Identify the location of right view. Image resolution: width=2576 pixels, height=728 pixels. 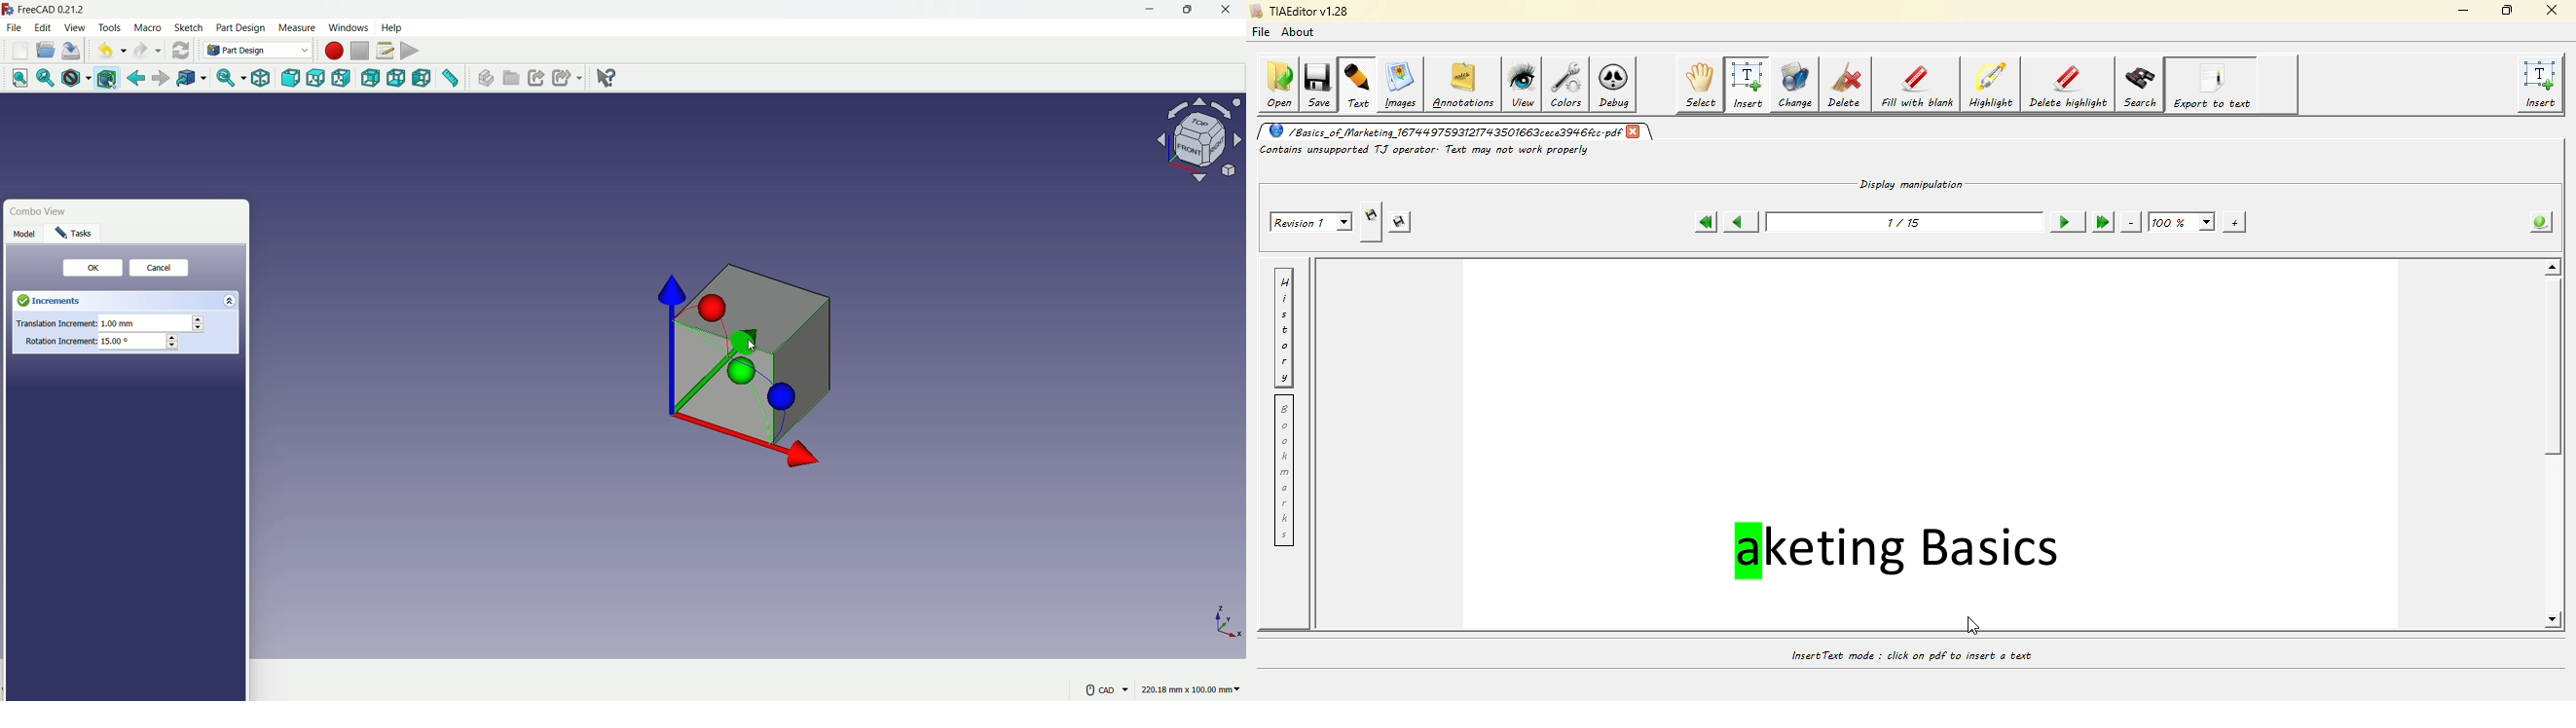
(343, 80).